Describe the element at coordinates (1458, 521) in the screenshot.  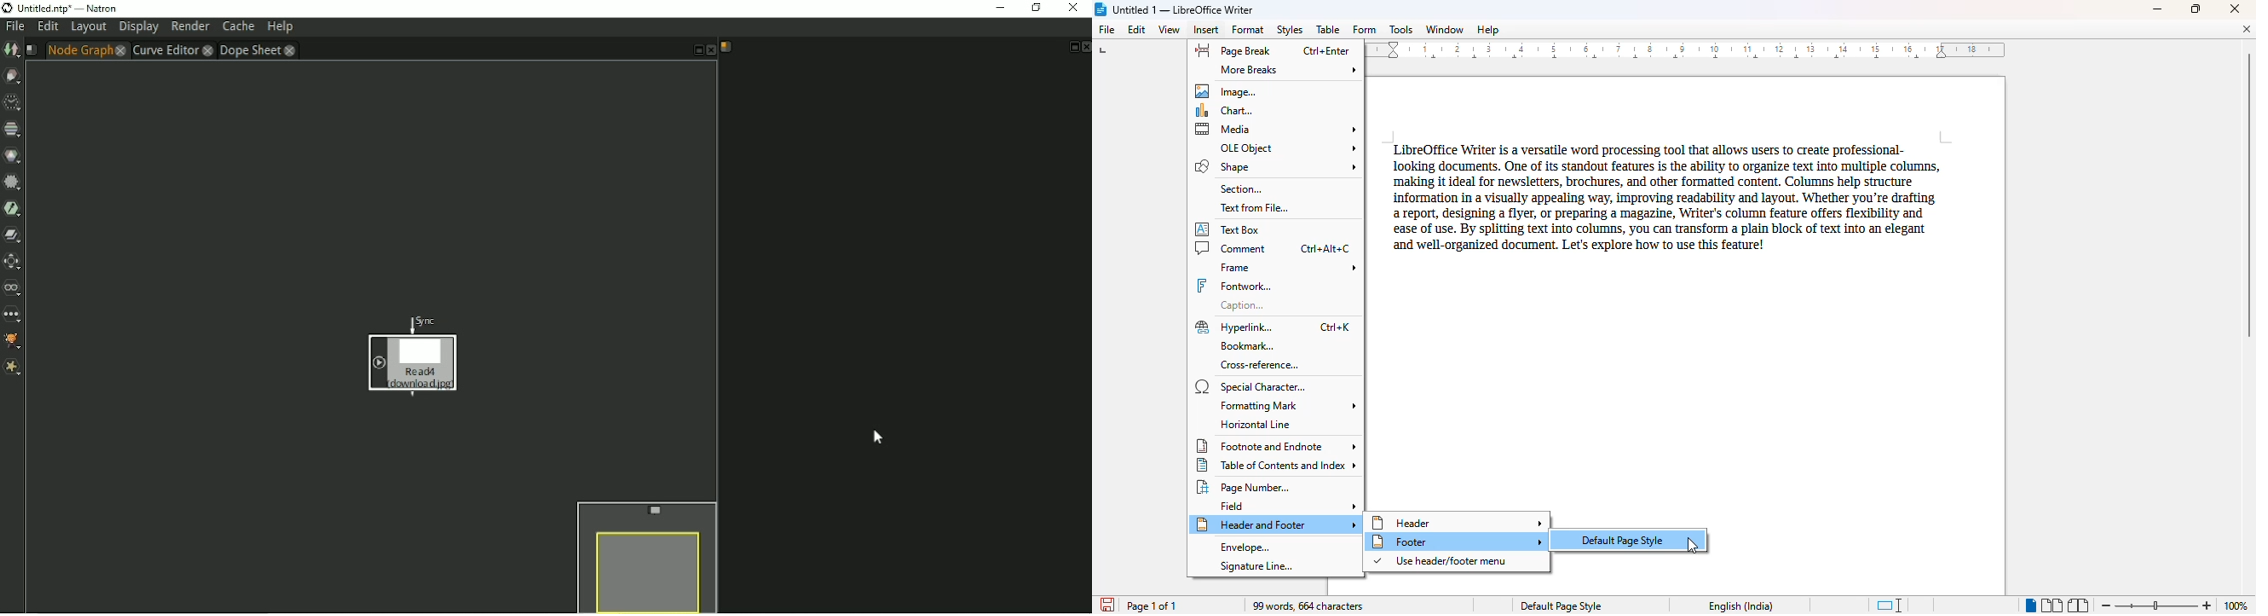
I see `header` at that location.